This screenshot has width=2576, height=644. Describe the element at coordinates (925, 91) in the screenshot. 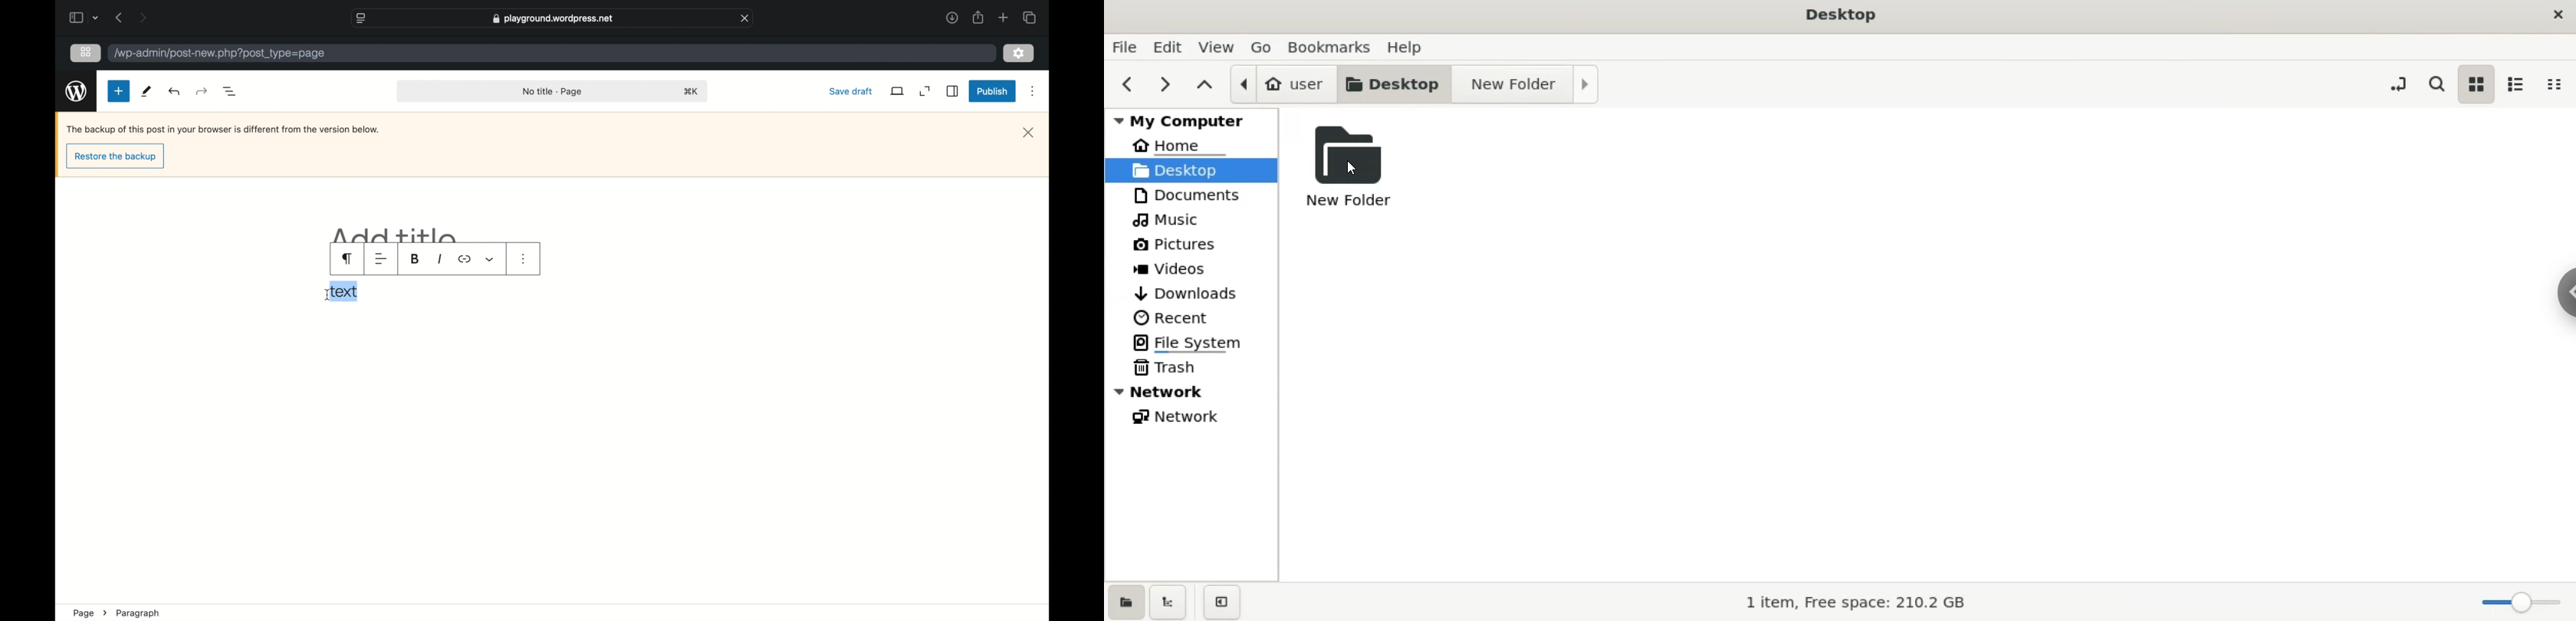

I see `expand` at that location.